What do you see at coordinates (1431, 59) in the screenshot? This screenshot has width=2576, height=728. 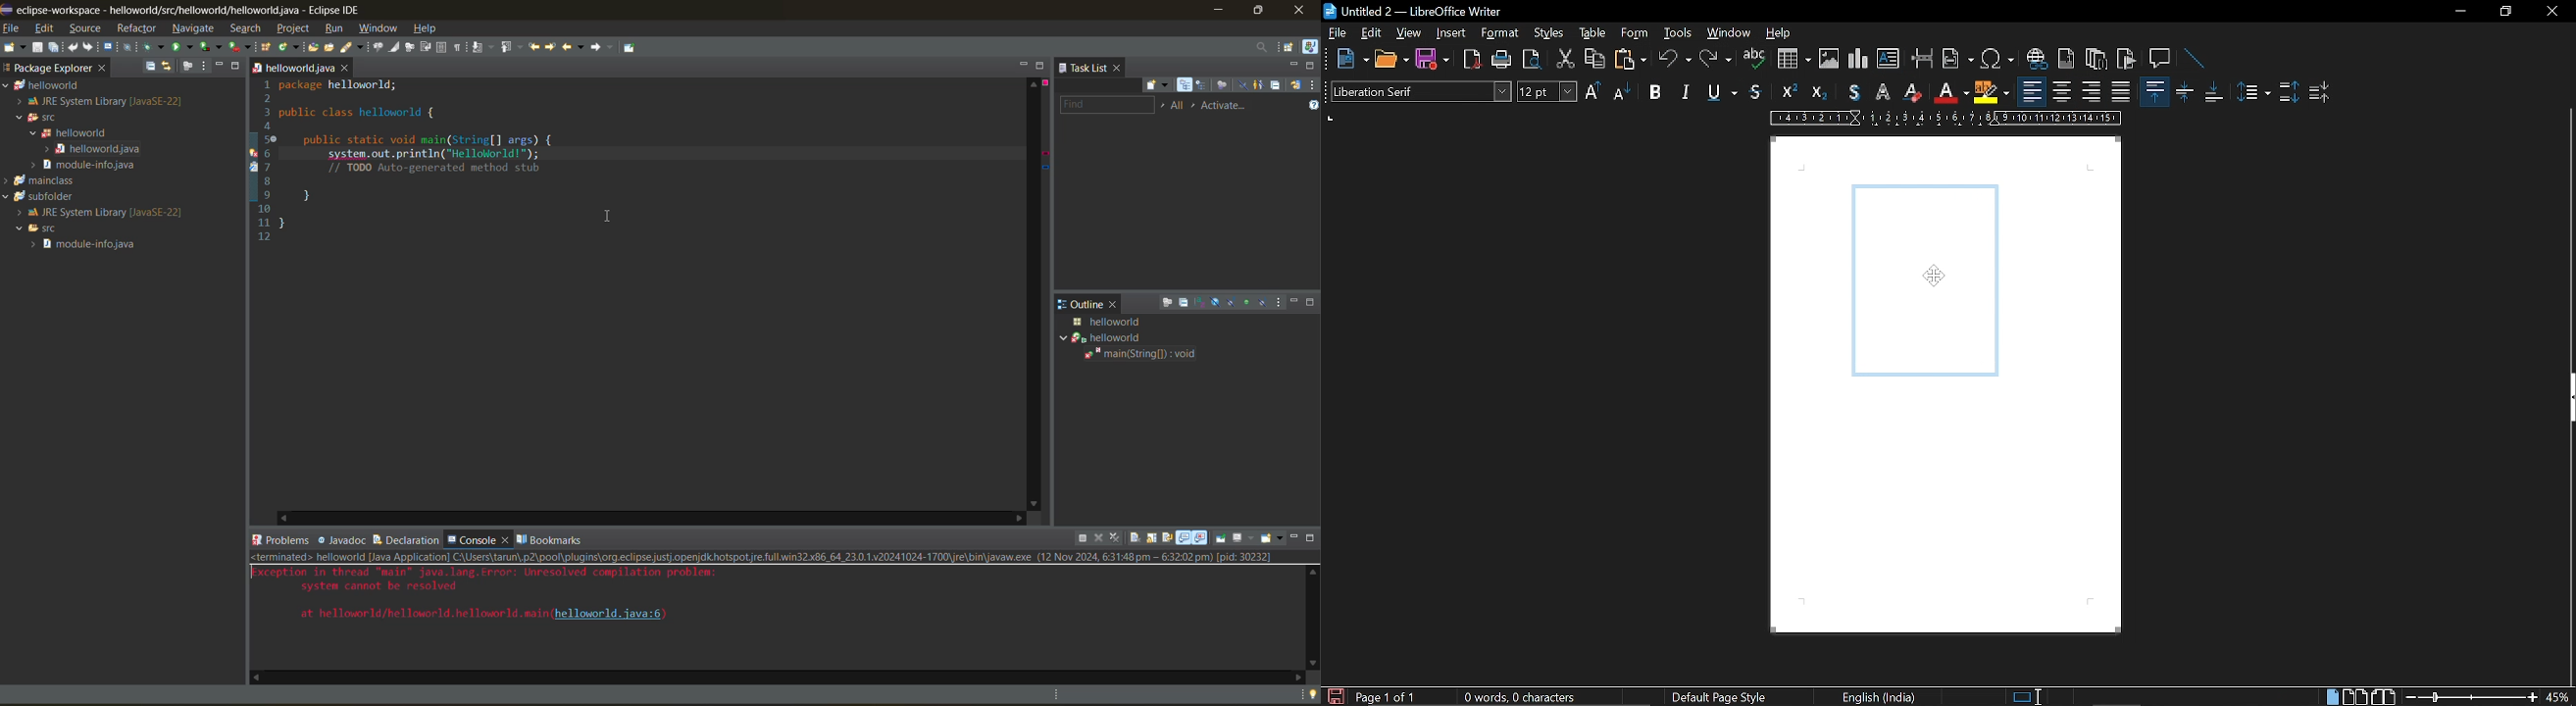 I see `save` at bounding box center [1431, 59].